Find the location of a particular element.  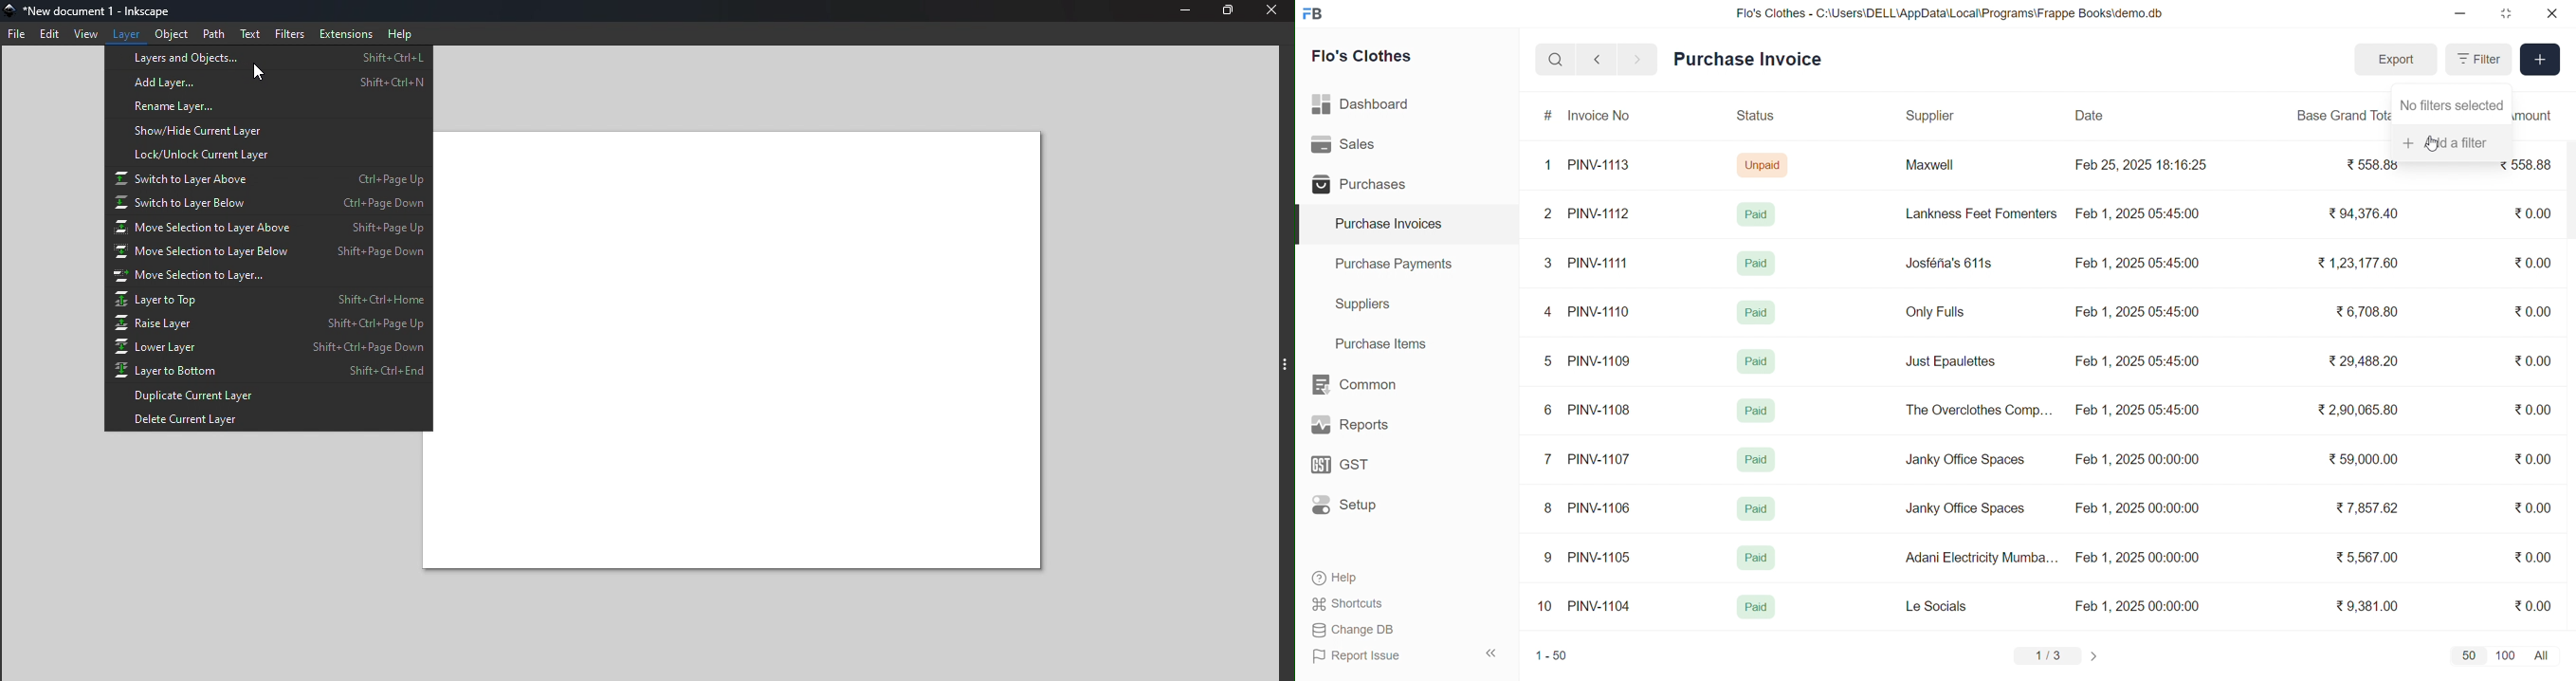

Canvas is located at coordinates (741, 352).